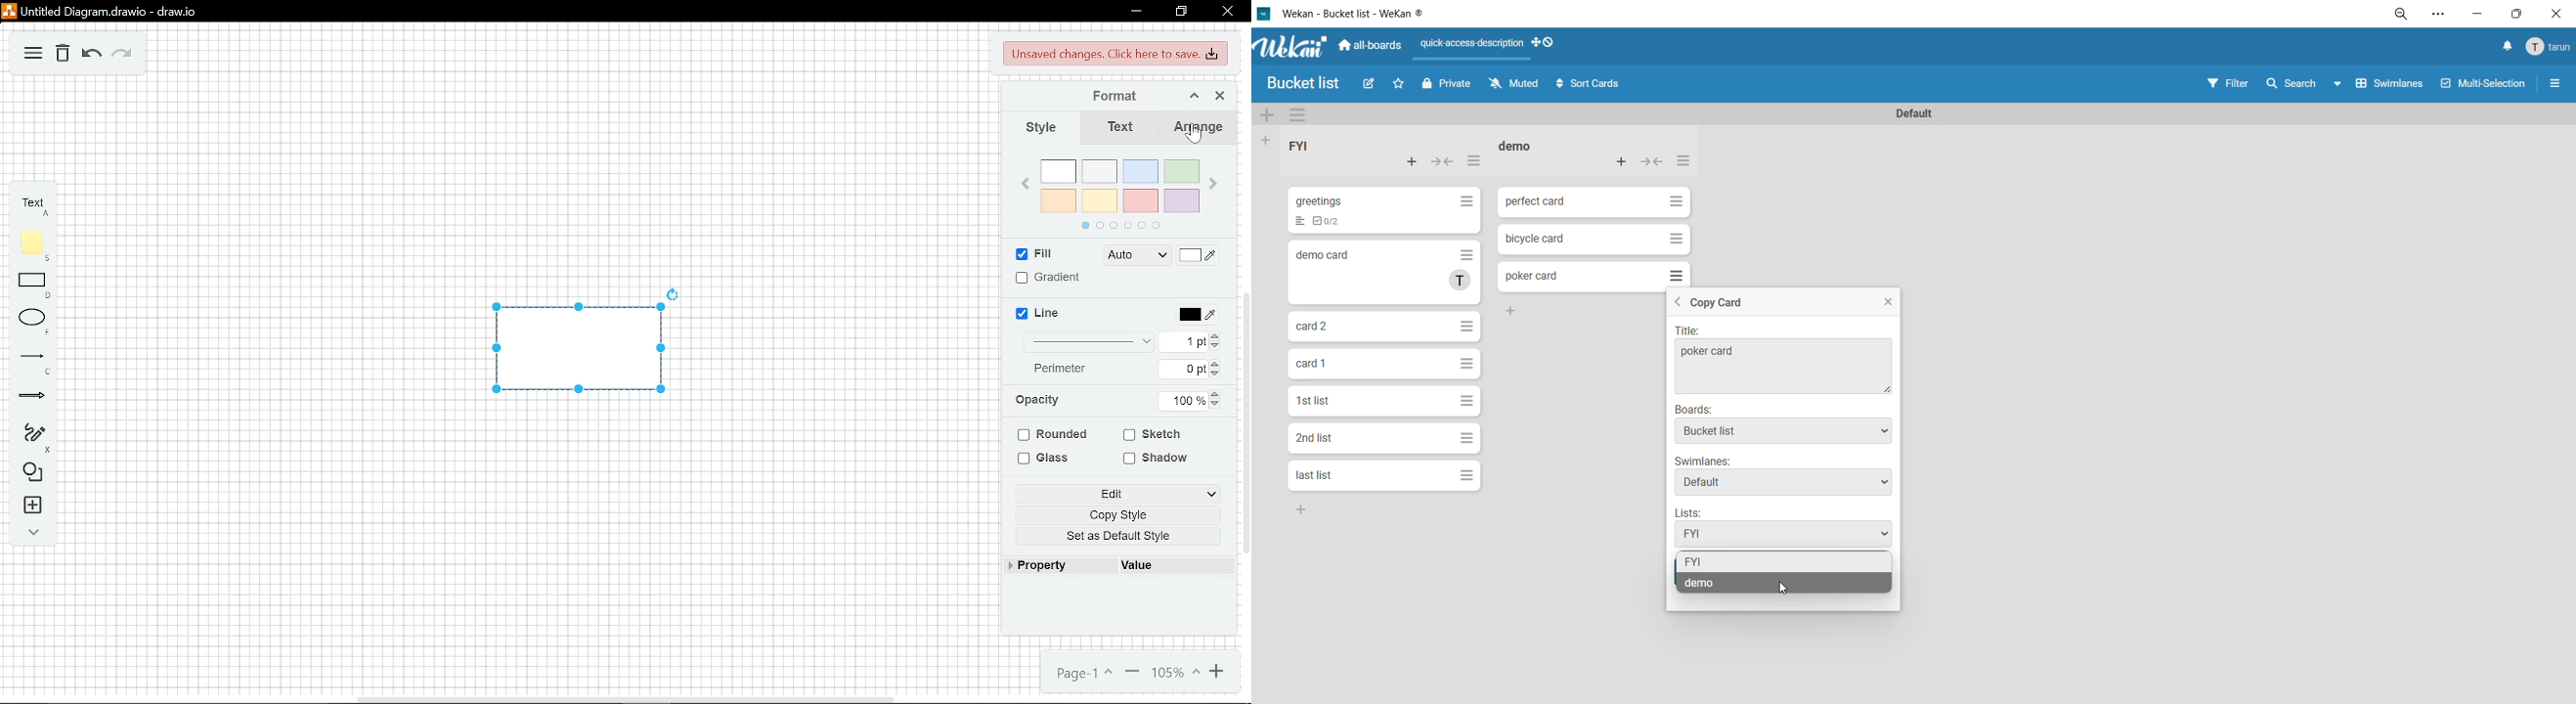 Image resolution: width=2576 pixels, height=728 pixels. I want to click on perimeter, so click(1056, 369).